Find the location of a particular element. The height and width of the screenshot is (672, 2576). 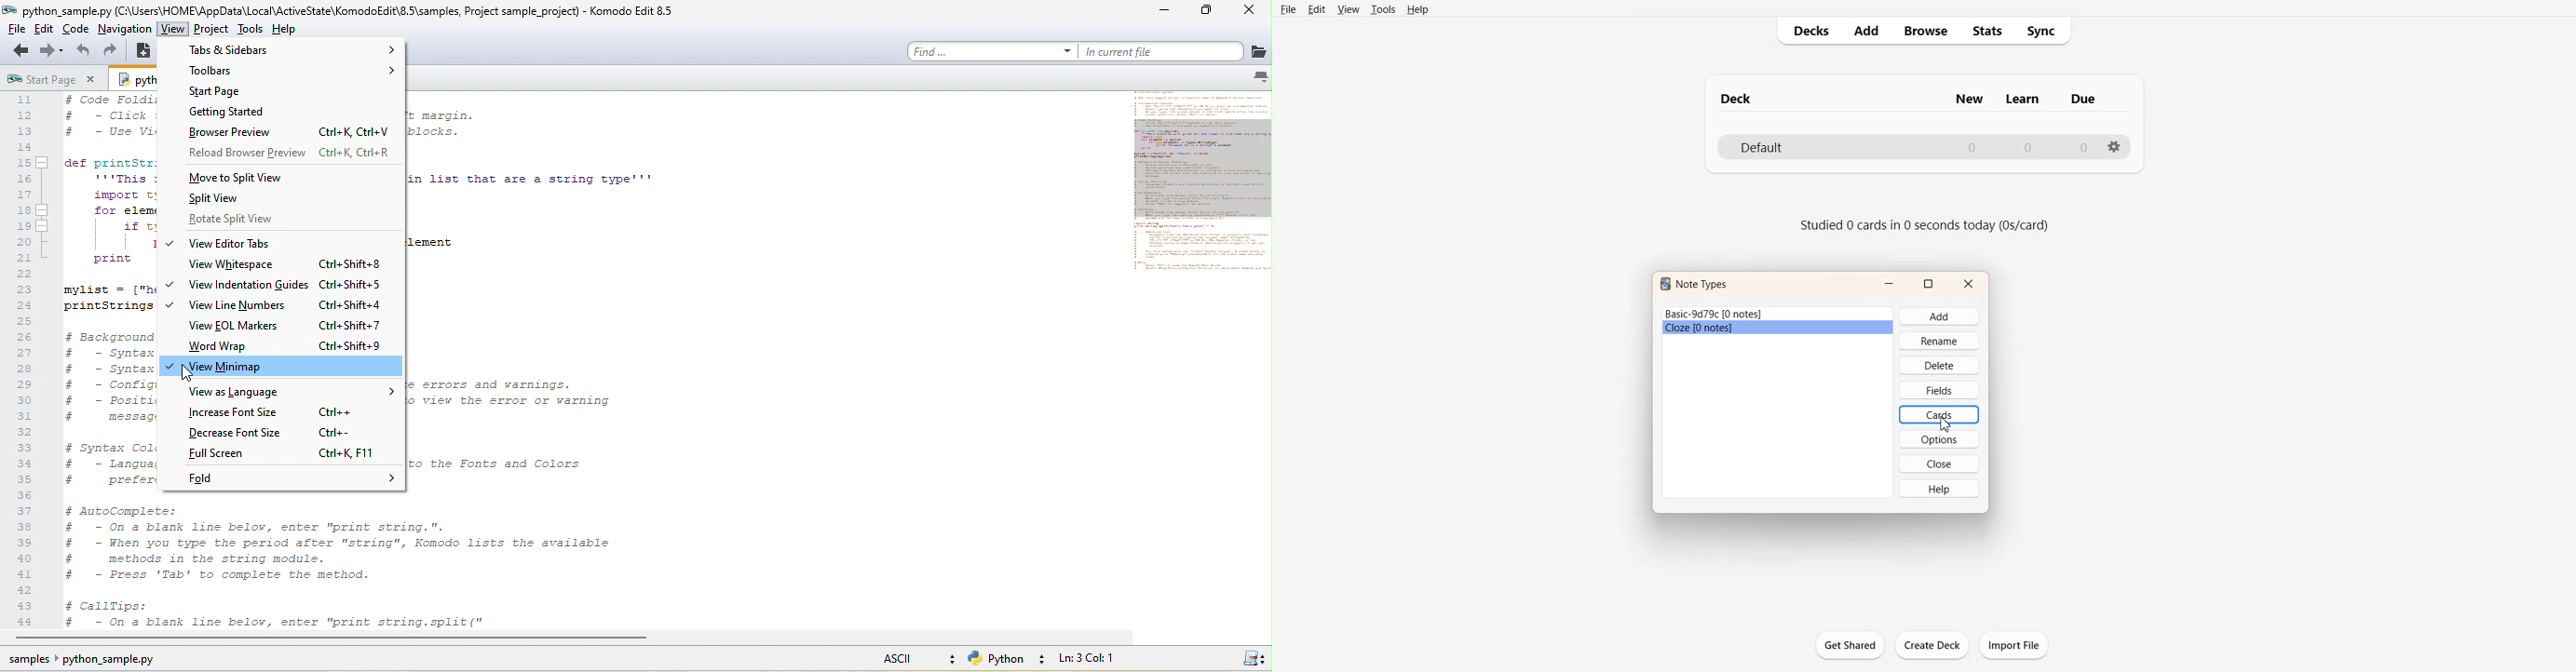

Add is located at coordinates (1938, 316).